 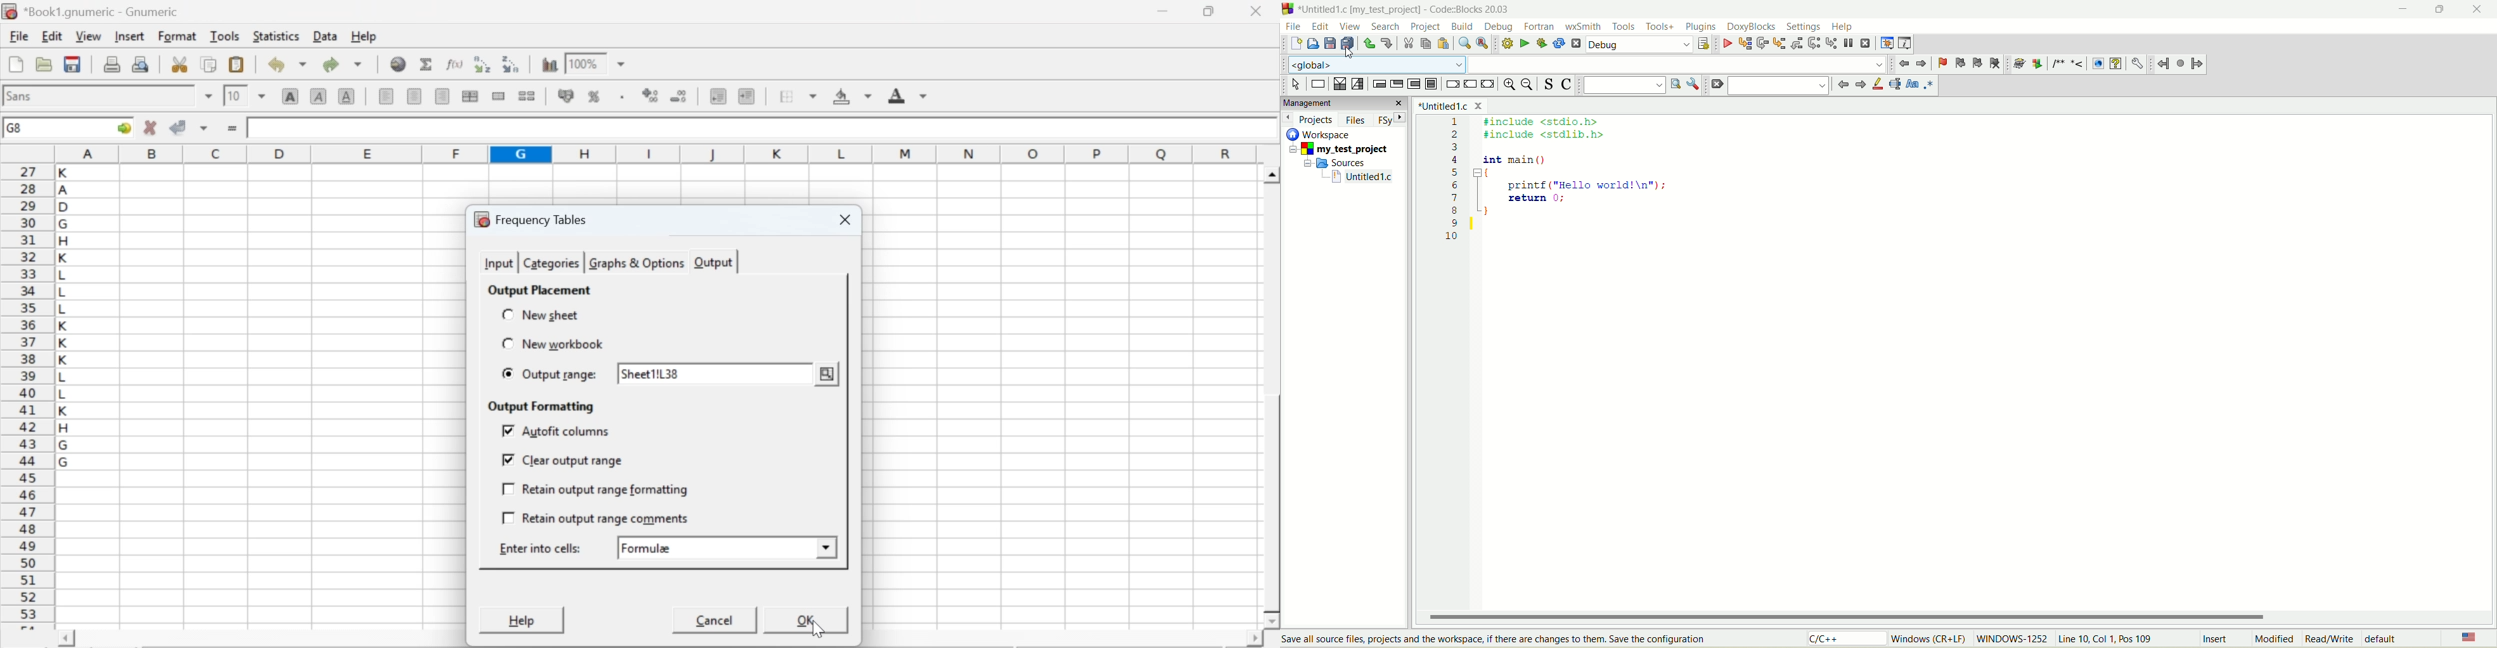 I want to click on borders, so click(x=799, y=96).